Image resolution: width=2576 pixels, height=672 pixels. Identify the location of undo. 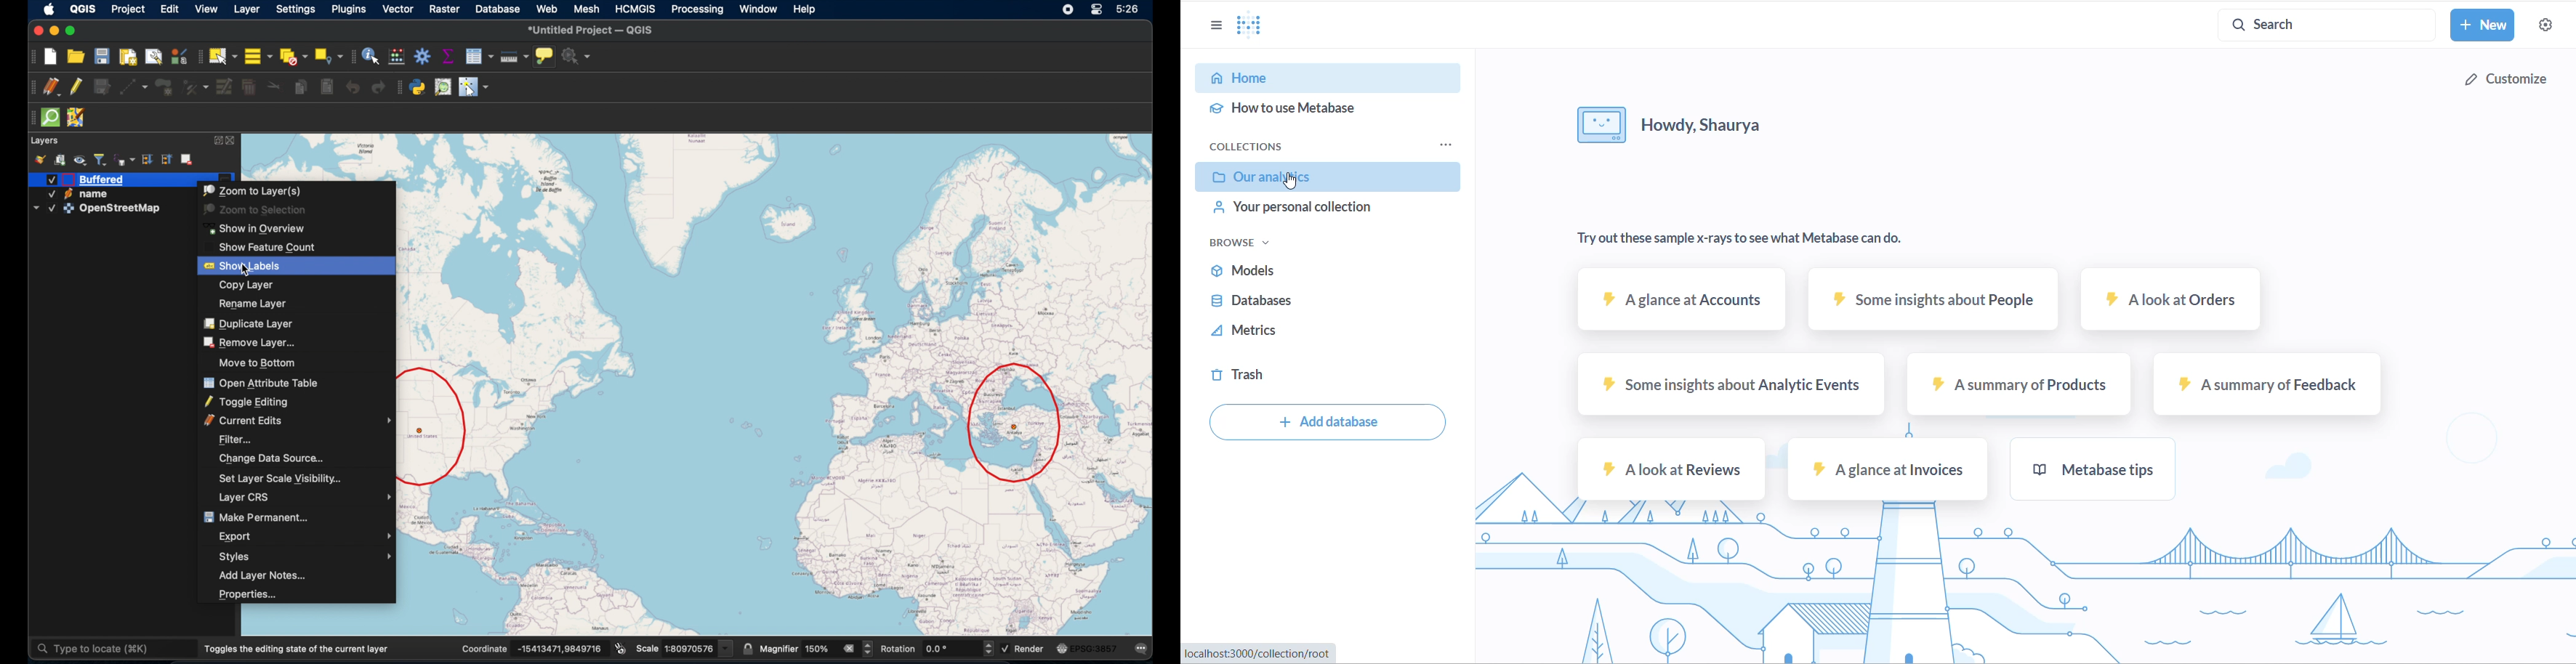
(354, 89).